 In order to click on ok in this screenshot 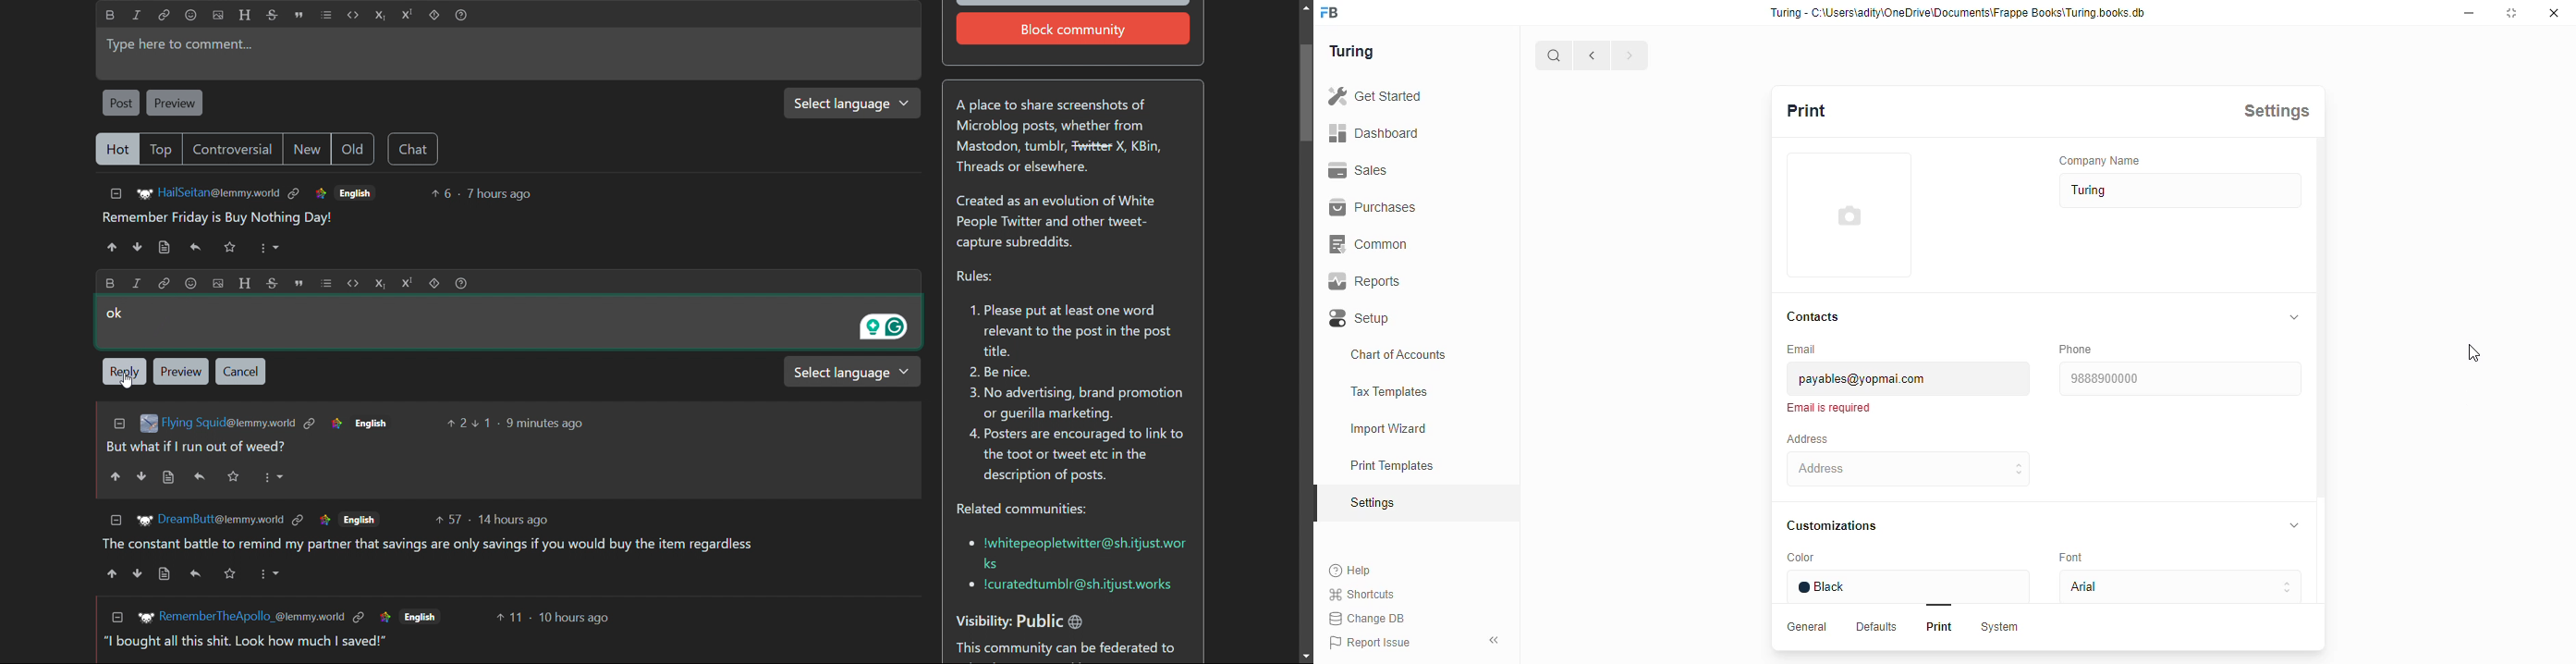, I will do `click(115, 313)`.